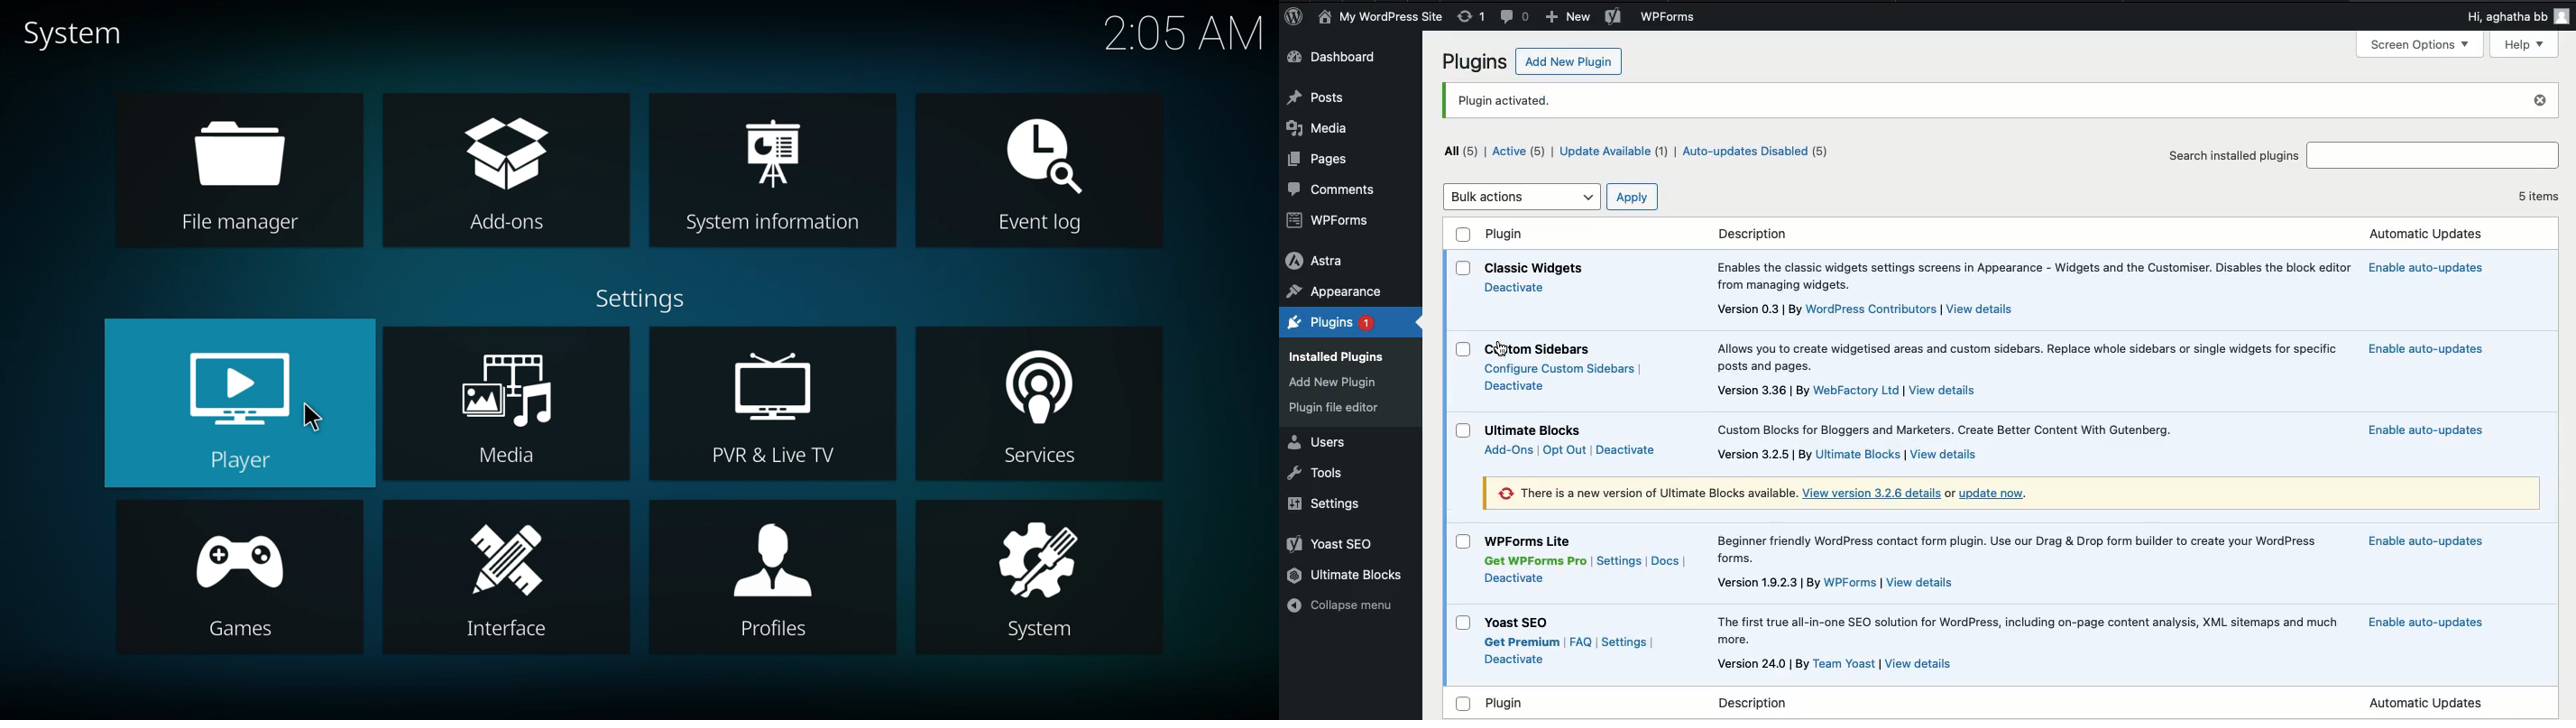 Image resolution: width=2576 pixels, height=728 pixels. Describe the element at coordinates (244, 579) in the screenshot. I see `games` at that location.